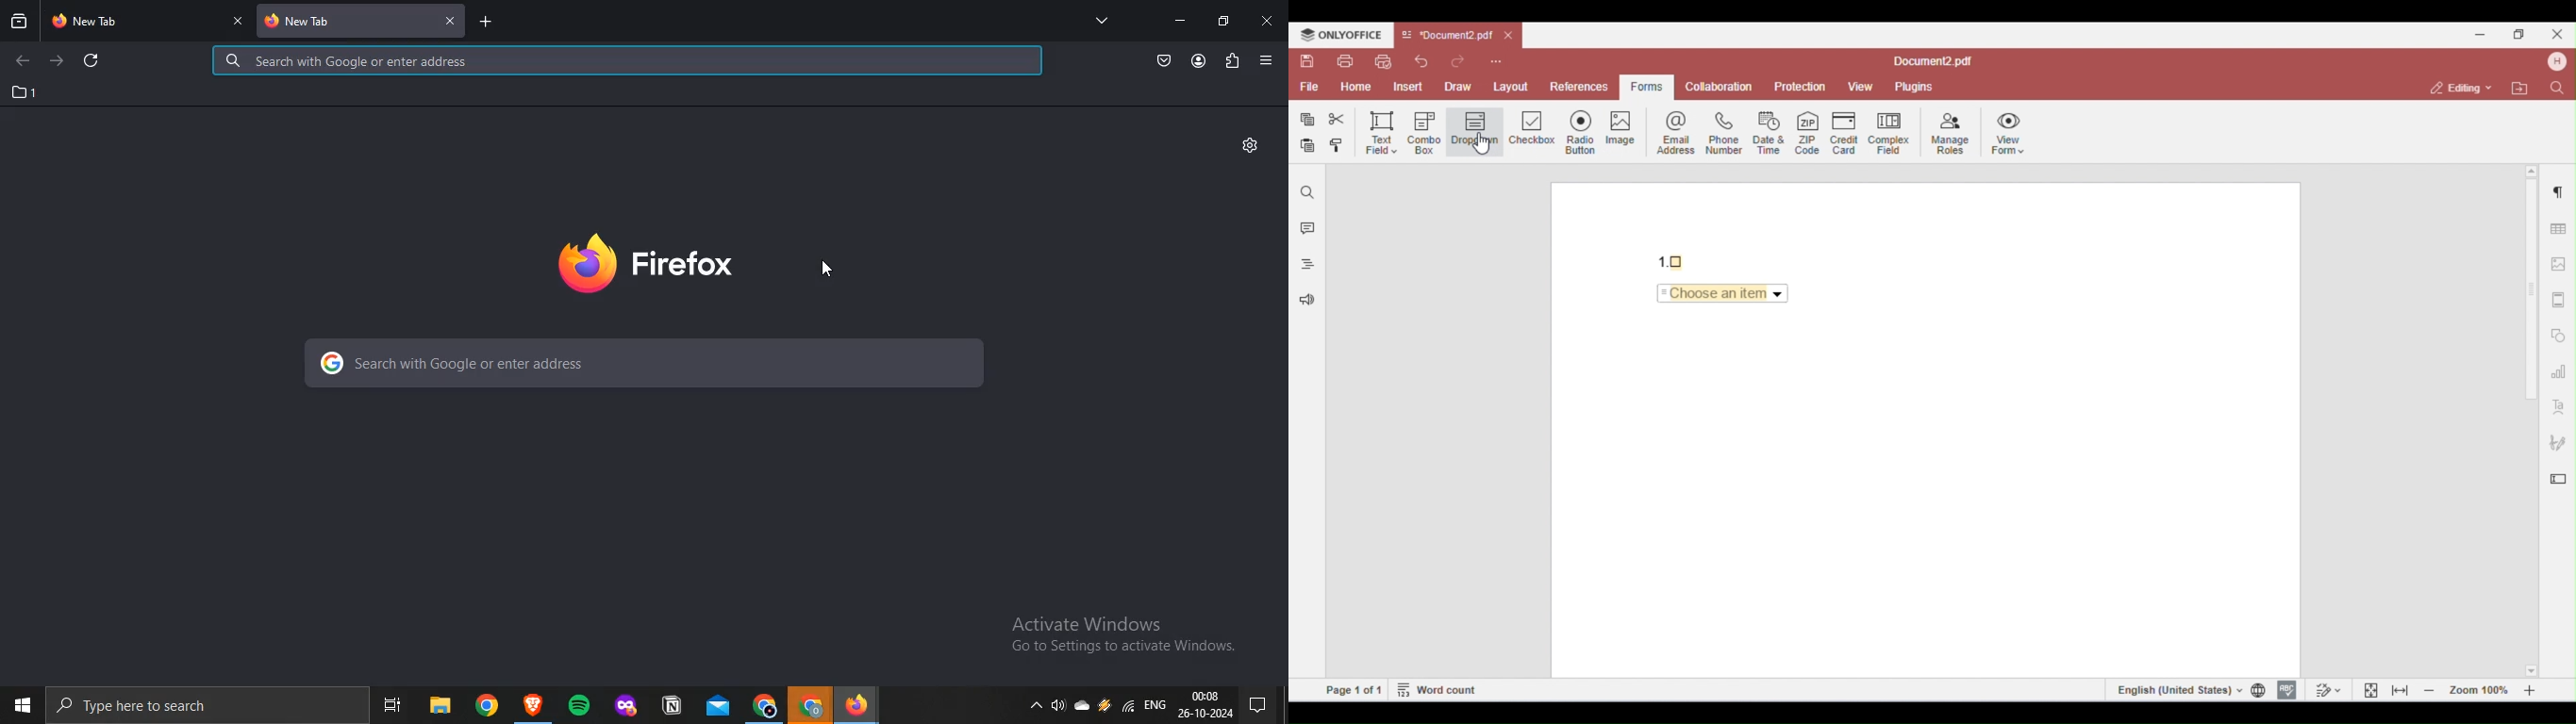 The width and height of the screenshot is (2576, 728). I want to click on refresh, so click(92, 59).